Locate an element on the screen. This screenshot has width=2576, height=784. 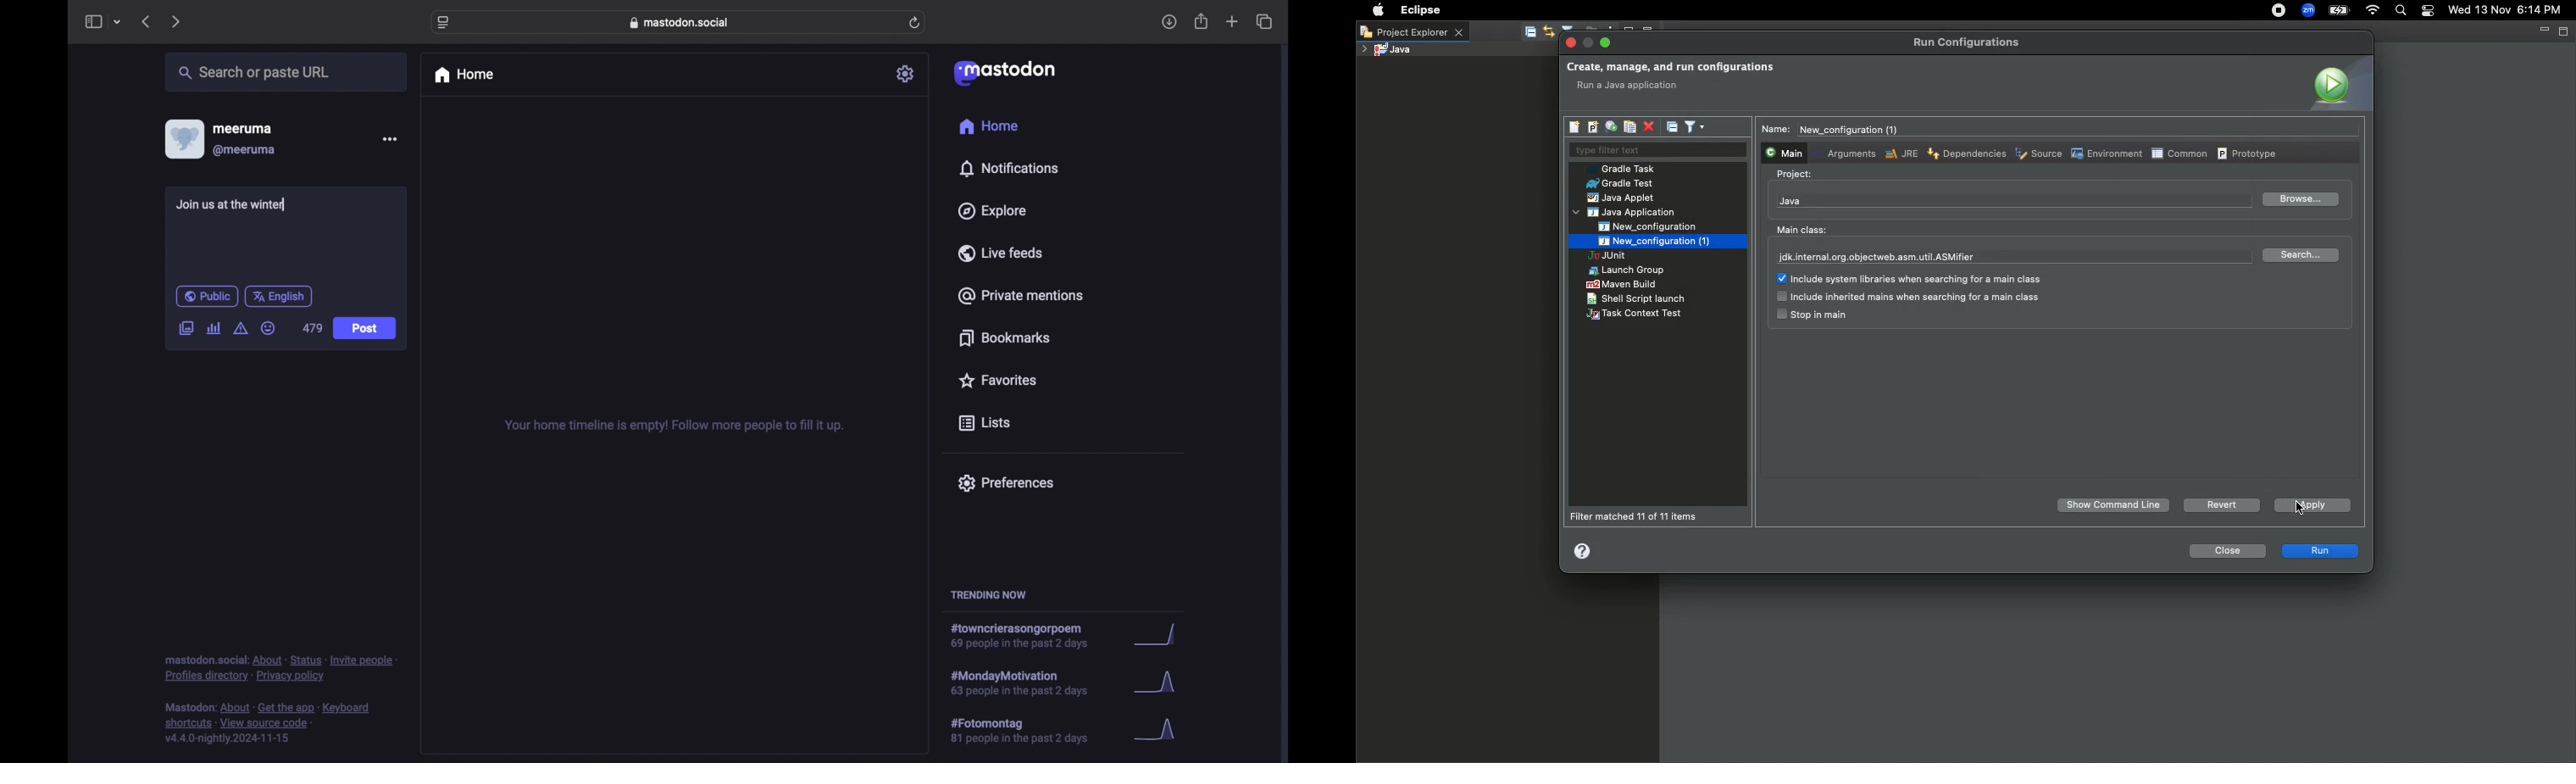
Charge is located at coordinates (2339, 12).